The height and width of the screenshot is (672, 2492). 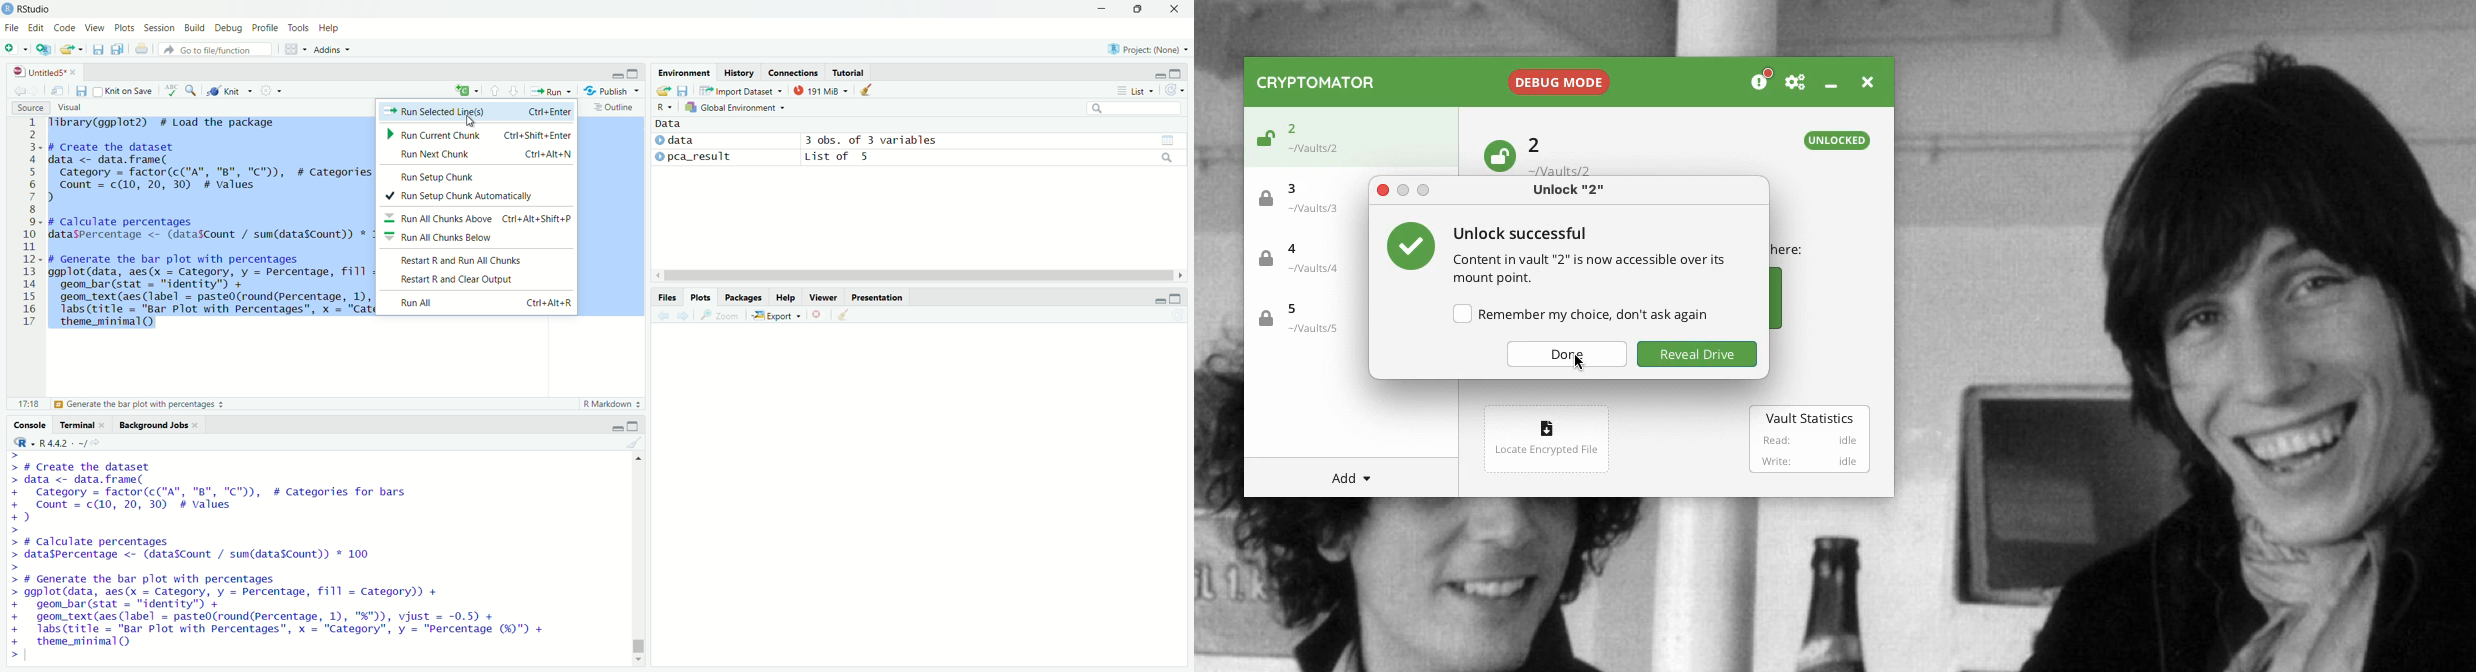 I want to click on R language, so click(x=665, y=107).